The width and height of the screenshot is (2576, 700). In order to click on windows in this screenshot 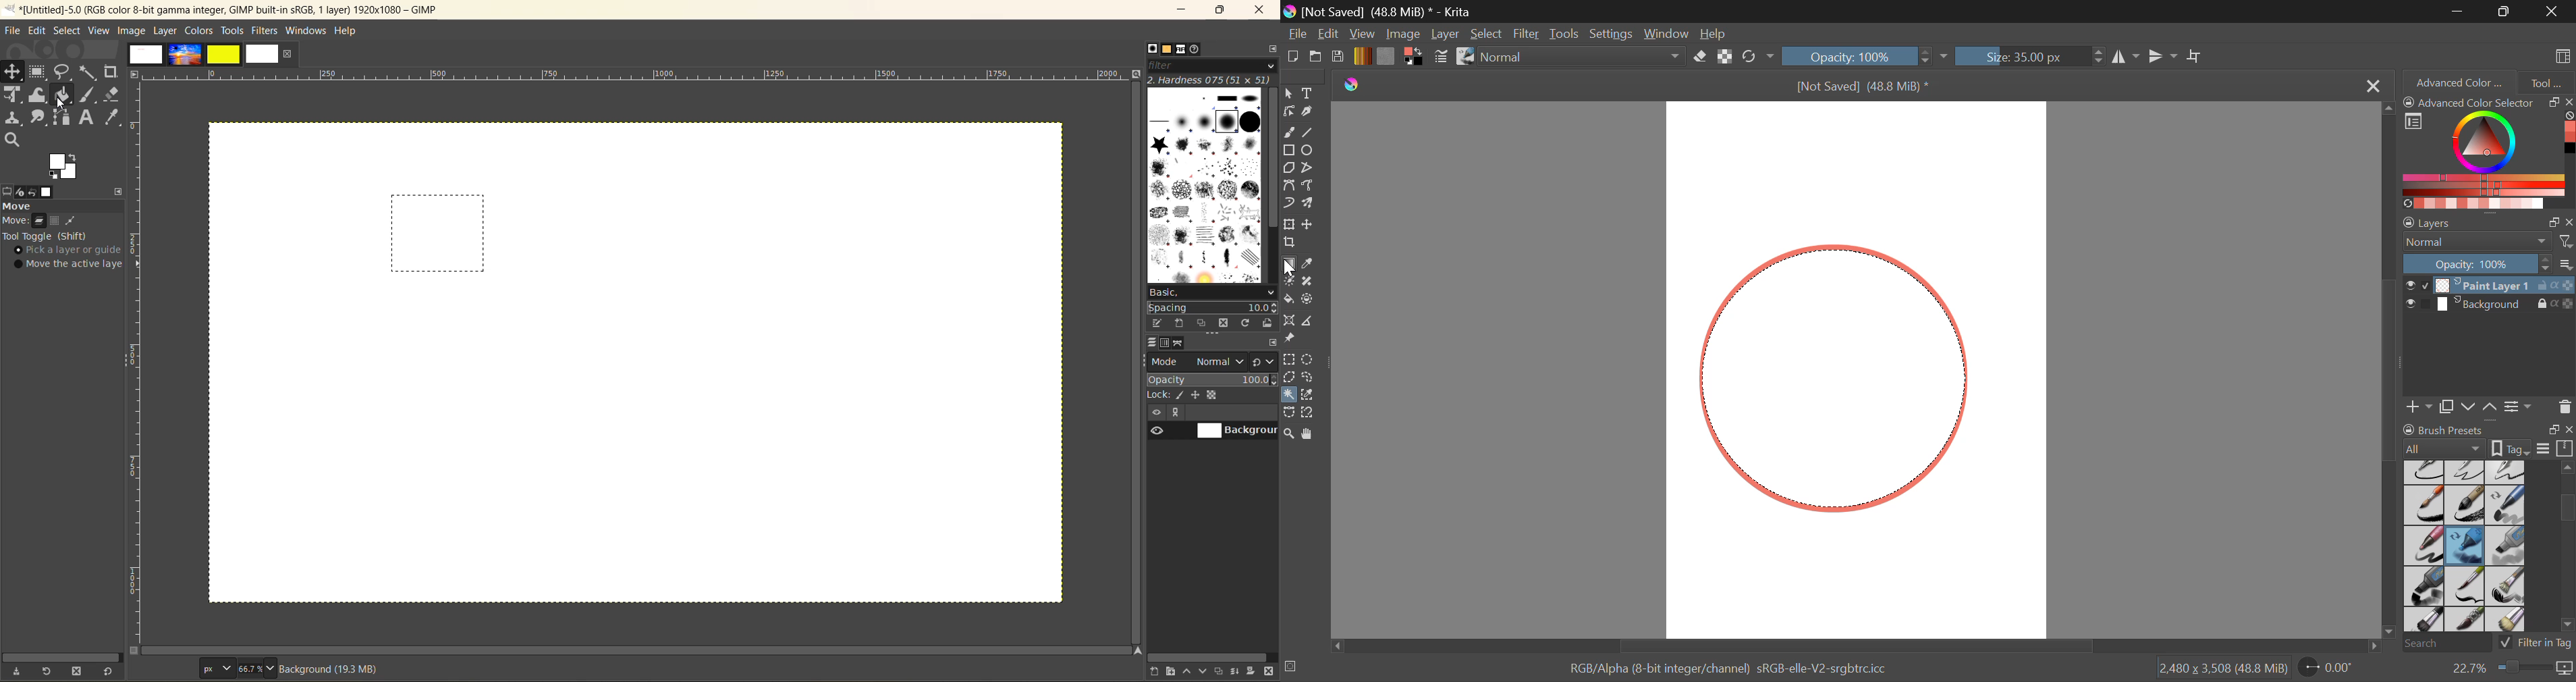, I will do `click(307, 31)`.